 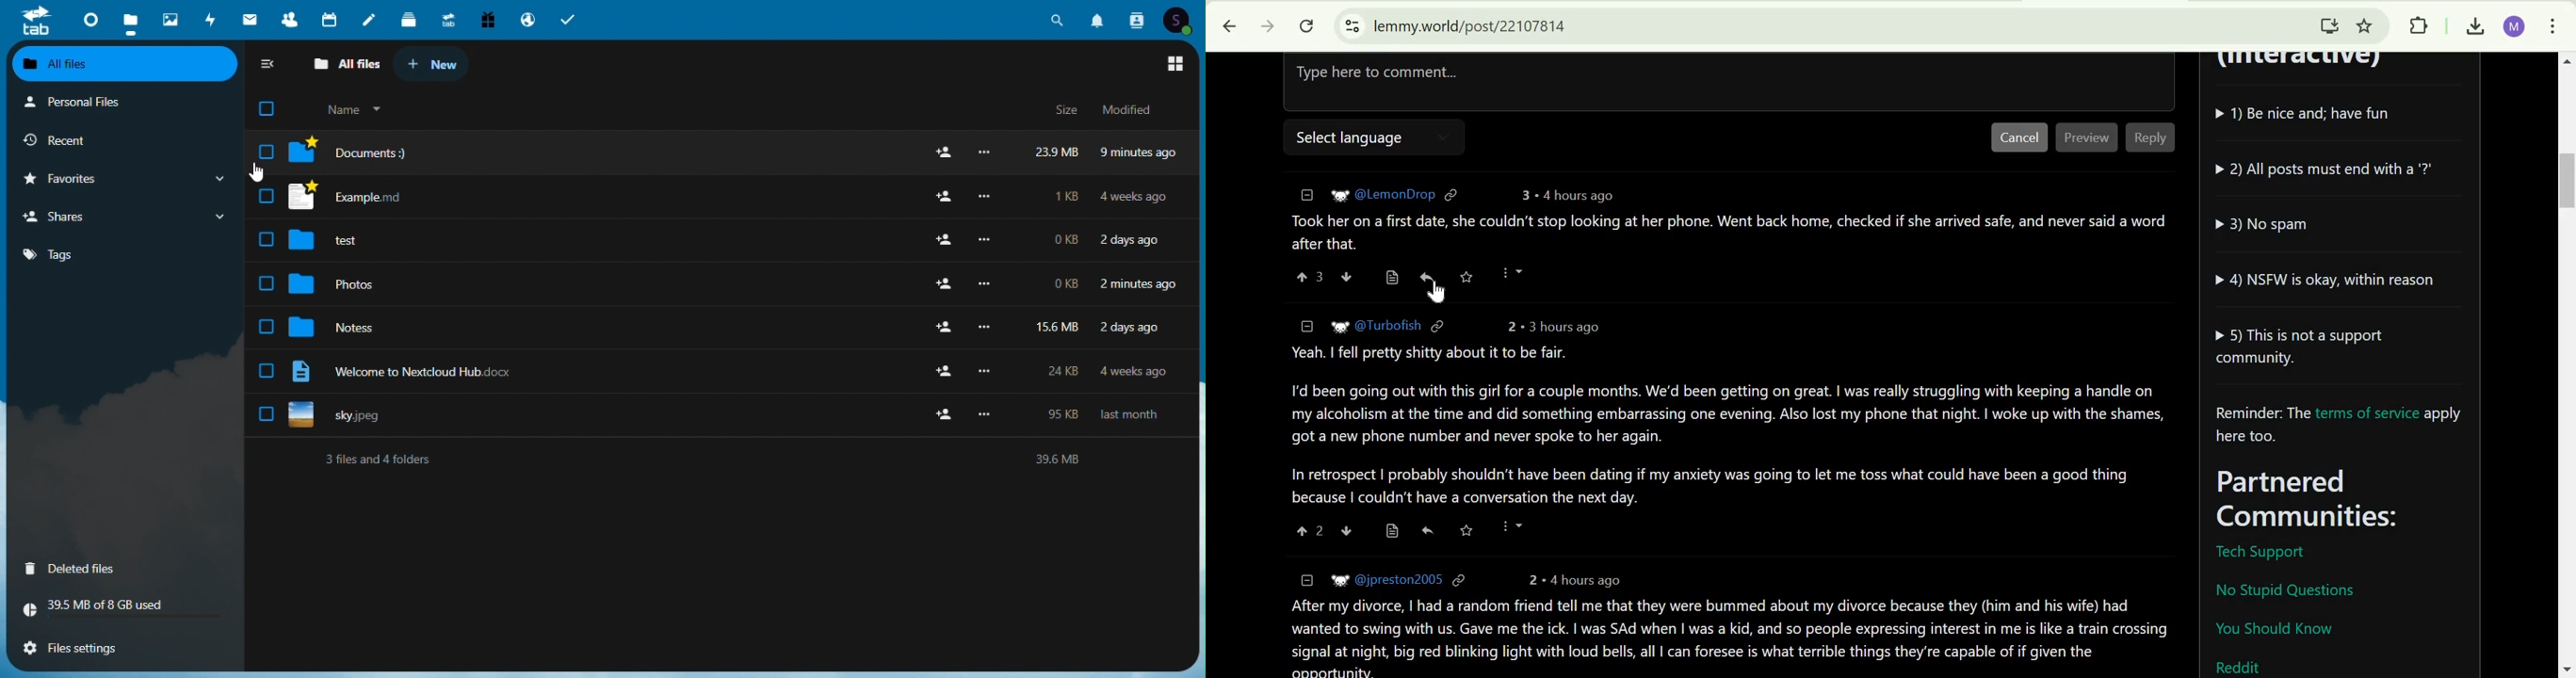 I want to click on calendar, so click(x=331, y=19).